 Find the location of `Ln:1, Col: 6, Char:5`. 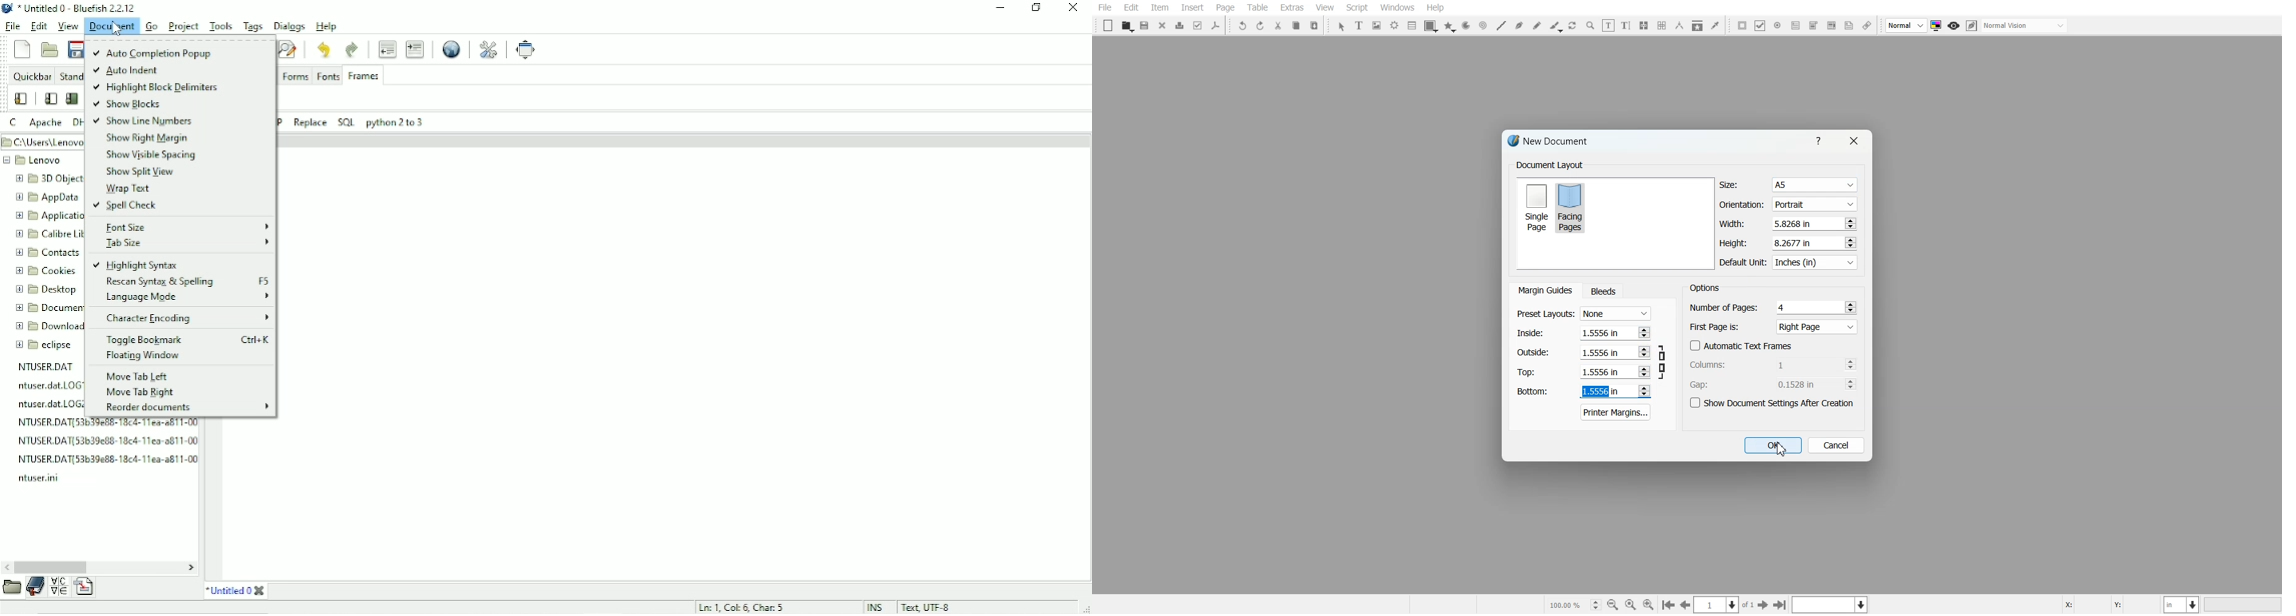

Ln:1, Col: 6, Char:5 is located at coordinates (741, 606).